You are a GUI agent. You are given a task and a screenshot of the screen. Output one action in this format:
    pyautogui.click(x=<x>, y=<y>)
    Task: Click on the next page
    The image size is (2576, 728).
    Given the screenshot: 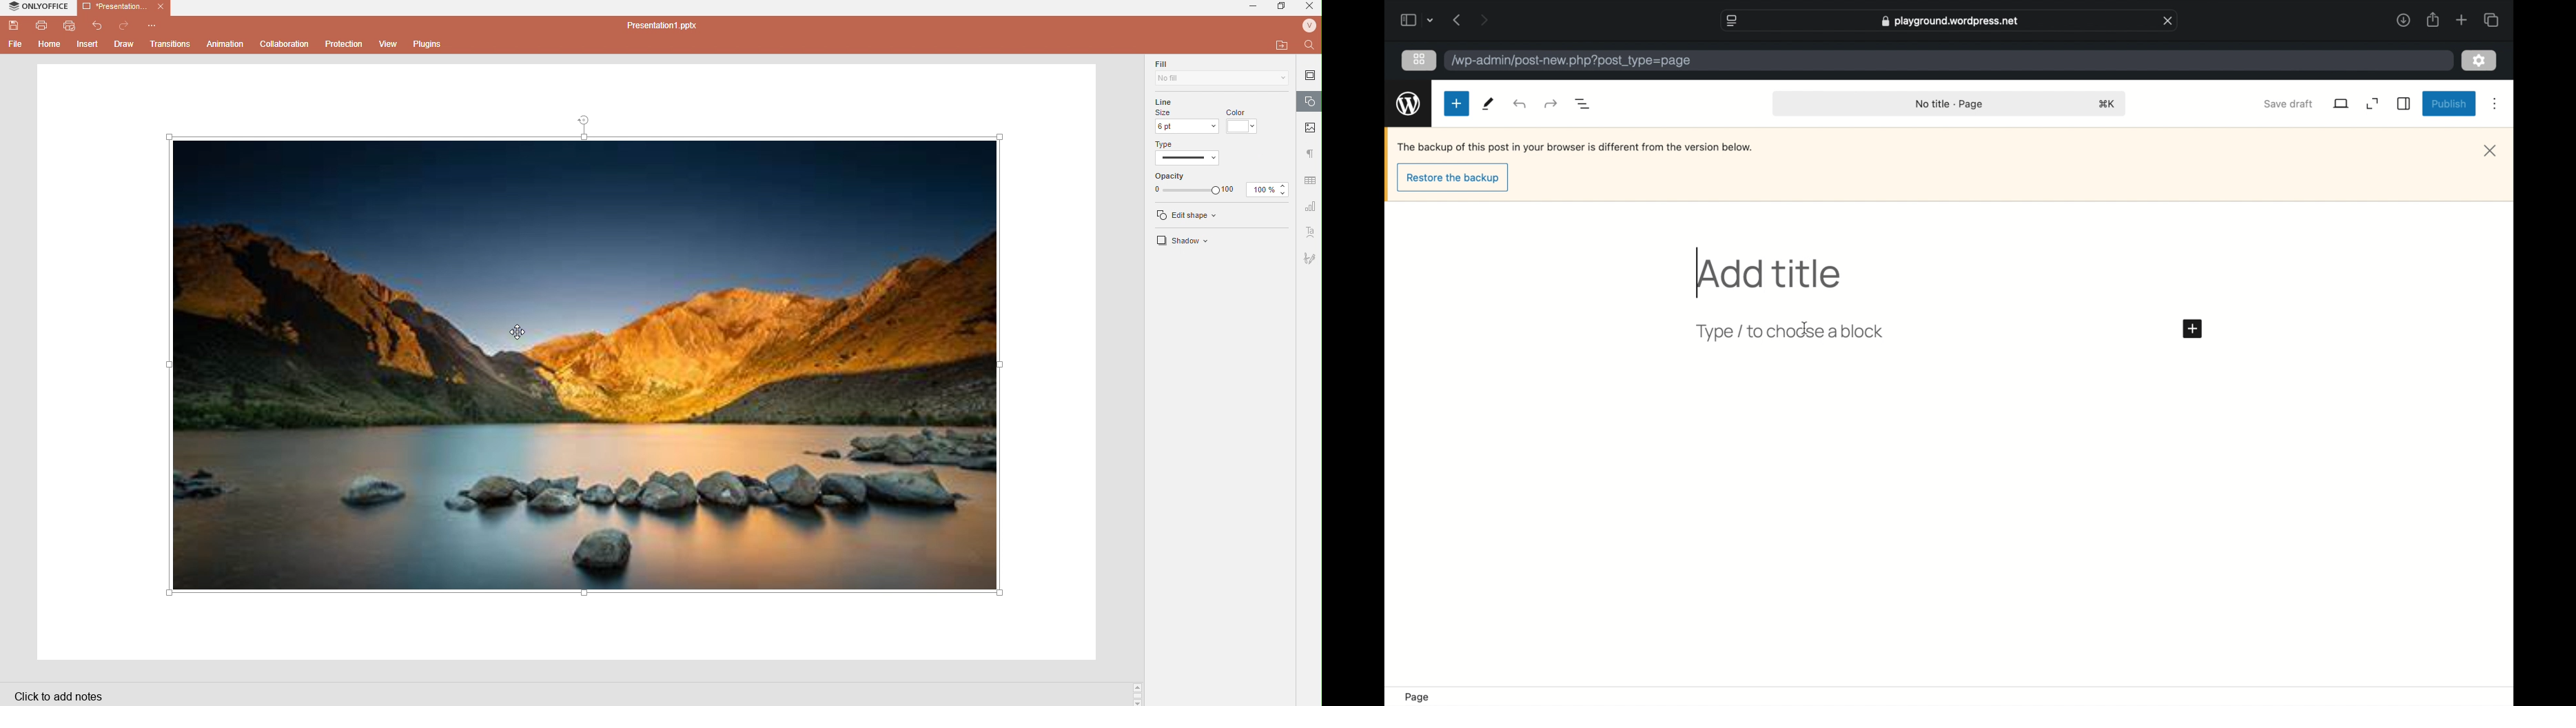 What is the action you would take?
    pyautogui.click(x=1484, y=20)
    